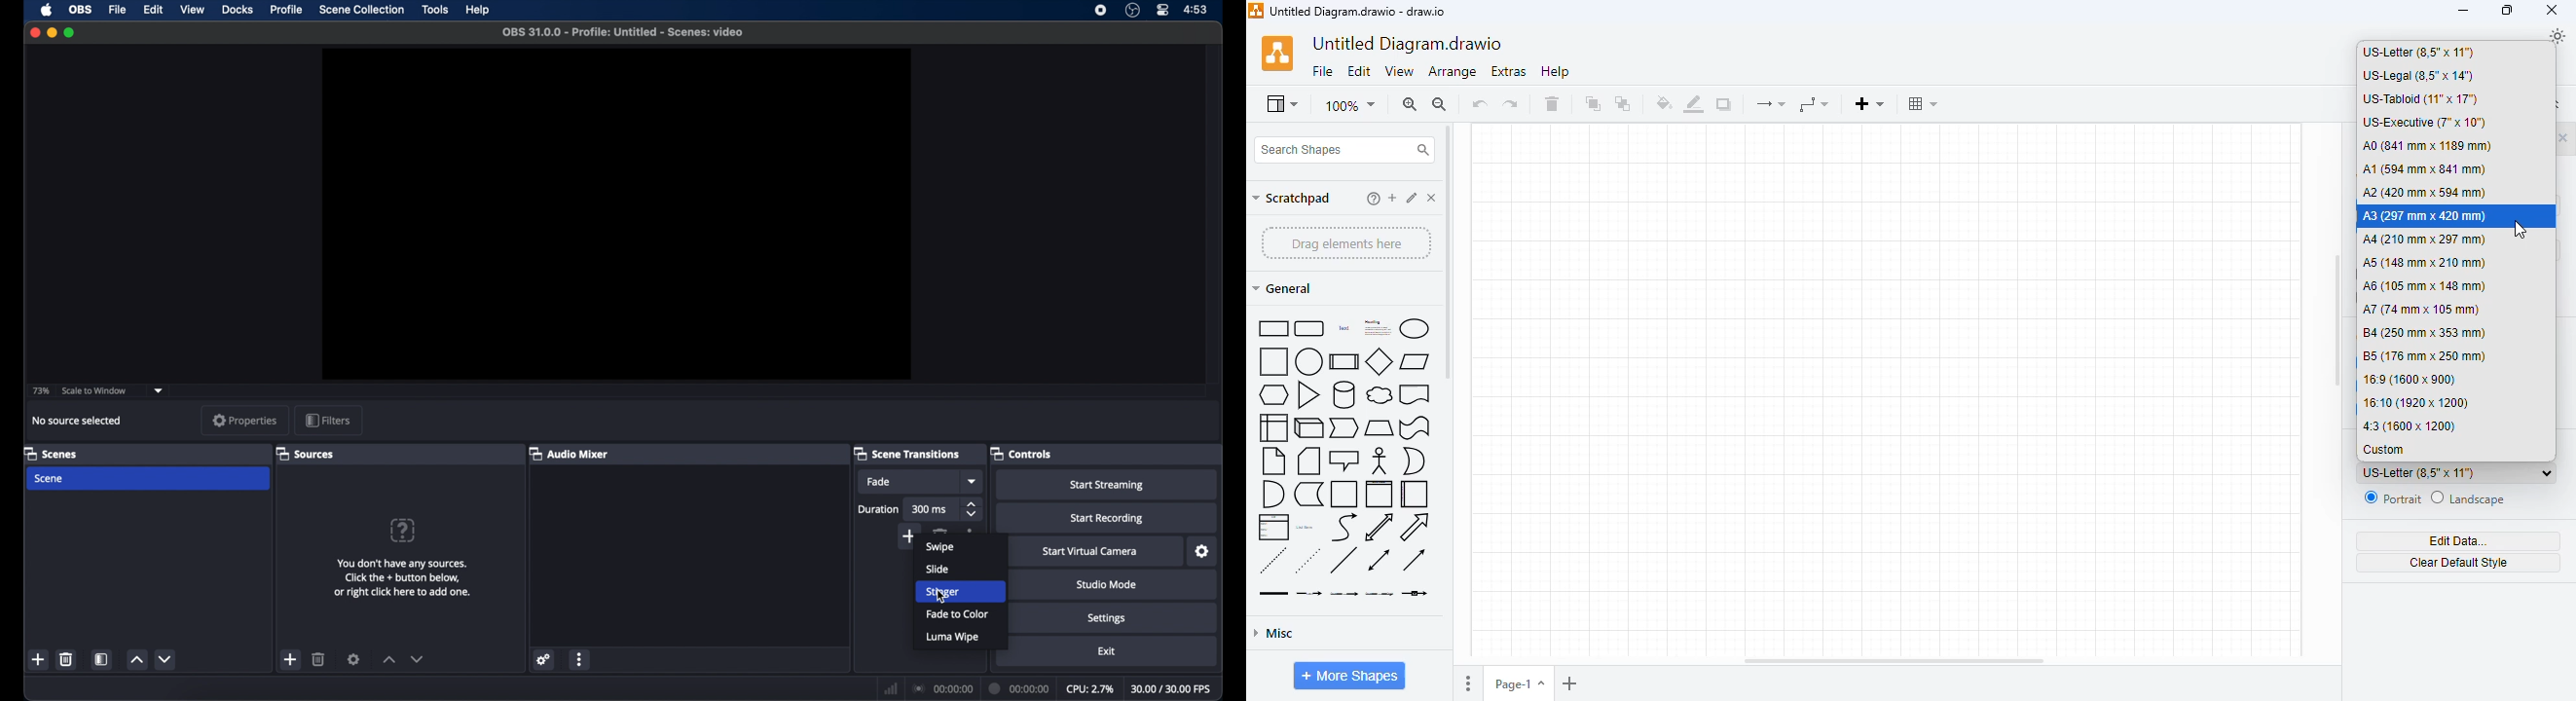 This screenshot has width=2576, height=728. Describe the element at coordinates (1624, 103) in the screenshot. I see `to back` at that location.